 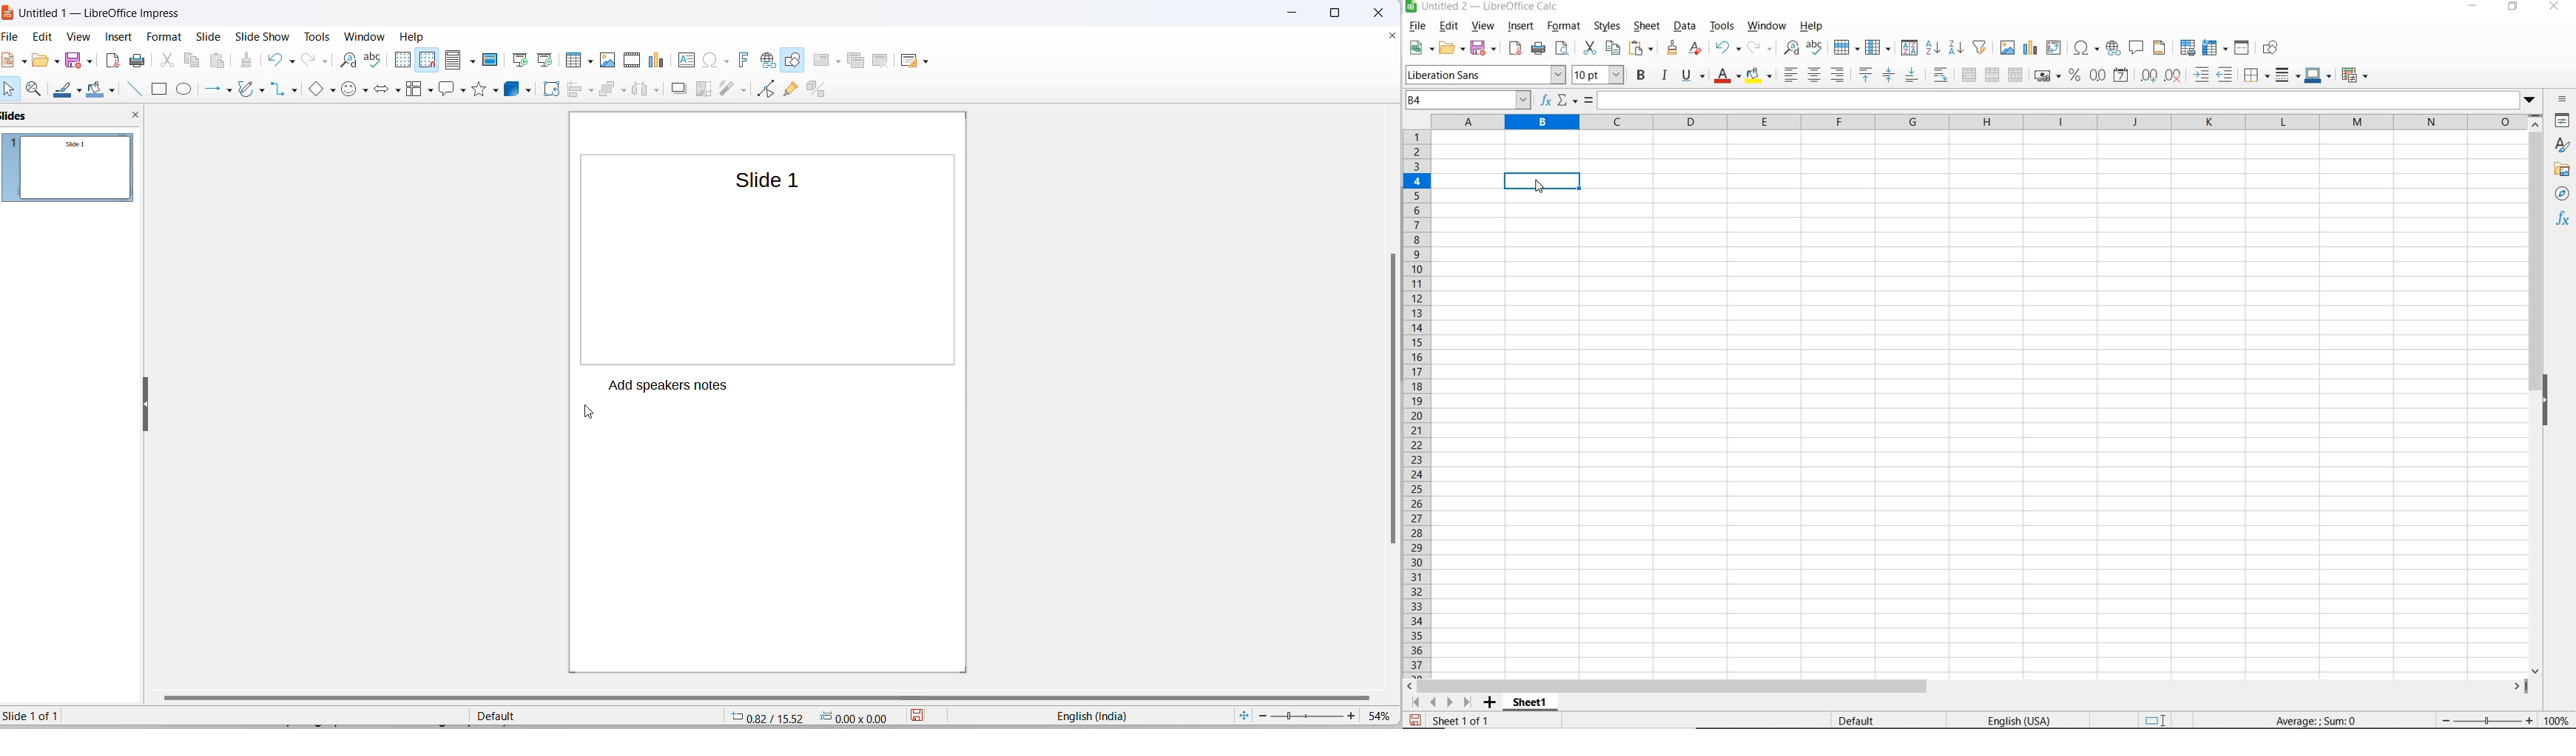 What do you see at coordinates (38, 89) in the screenshot?
I see `zoom and pan` at bounding box center [38, 89].